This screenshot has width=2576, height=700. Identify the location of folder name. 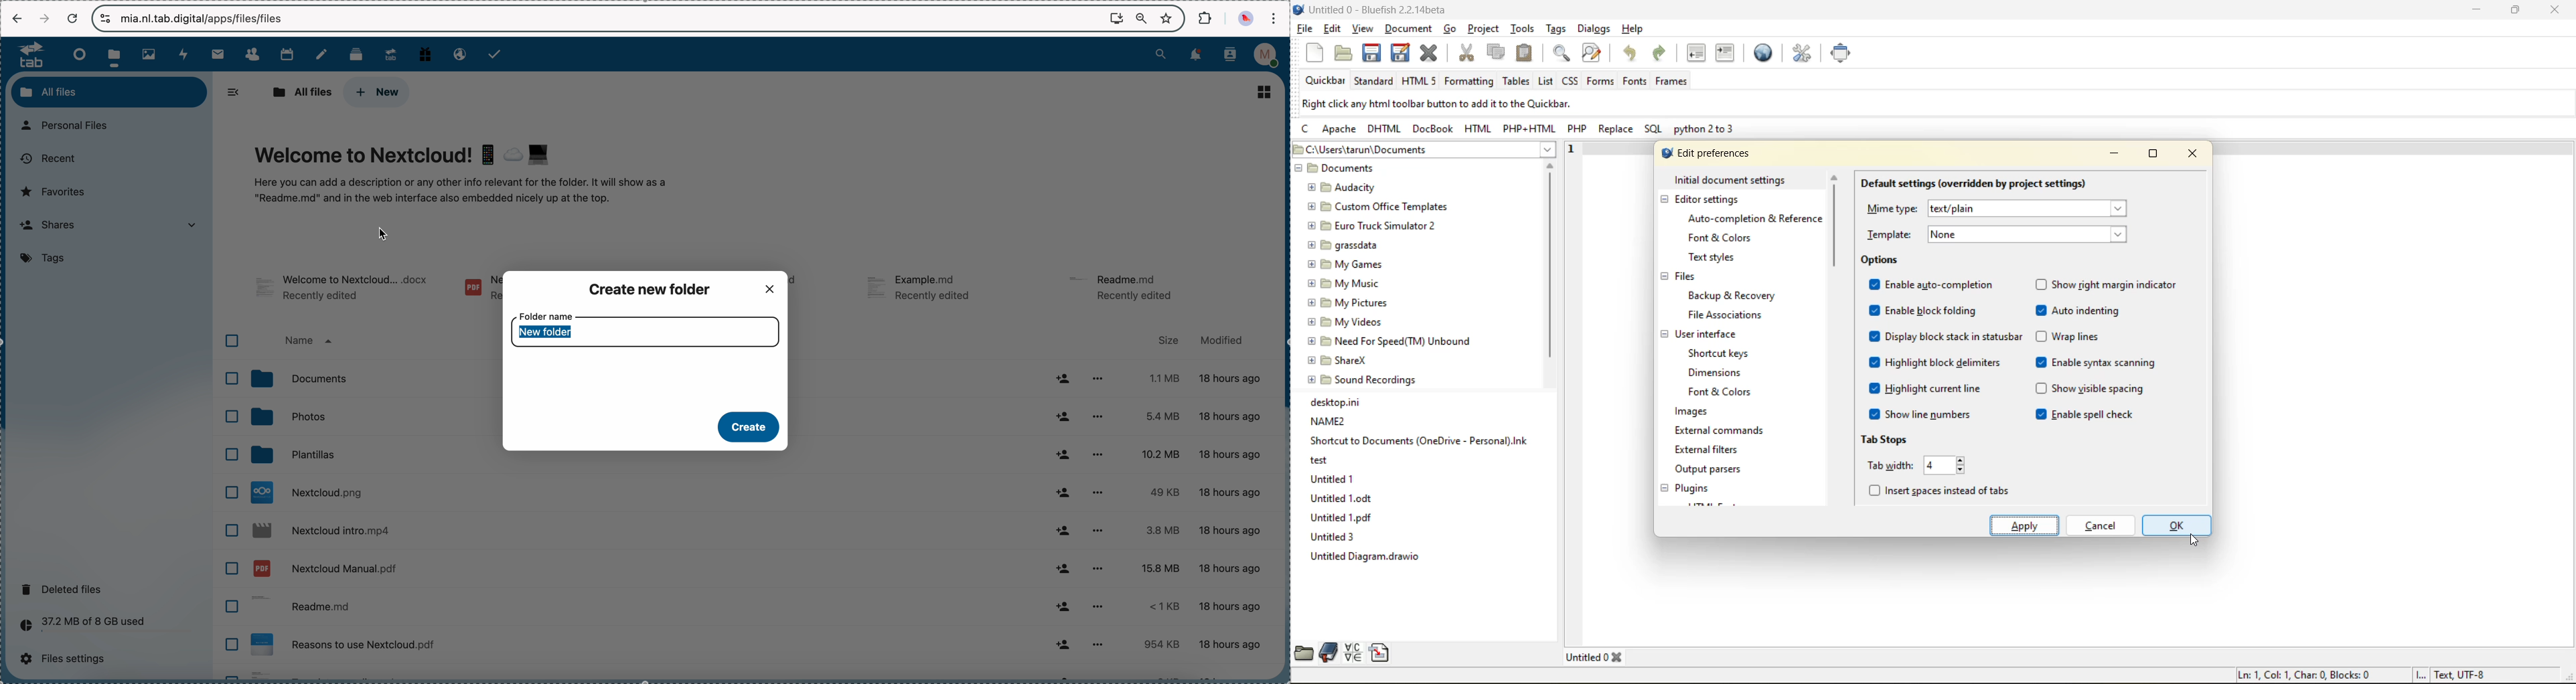
(647, 331).